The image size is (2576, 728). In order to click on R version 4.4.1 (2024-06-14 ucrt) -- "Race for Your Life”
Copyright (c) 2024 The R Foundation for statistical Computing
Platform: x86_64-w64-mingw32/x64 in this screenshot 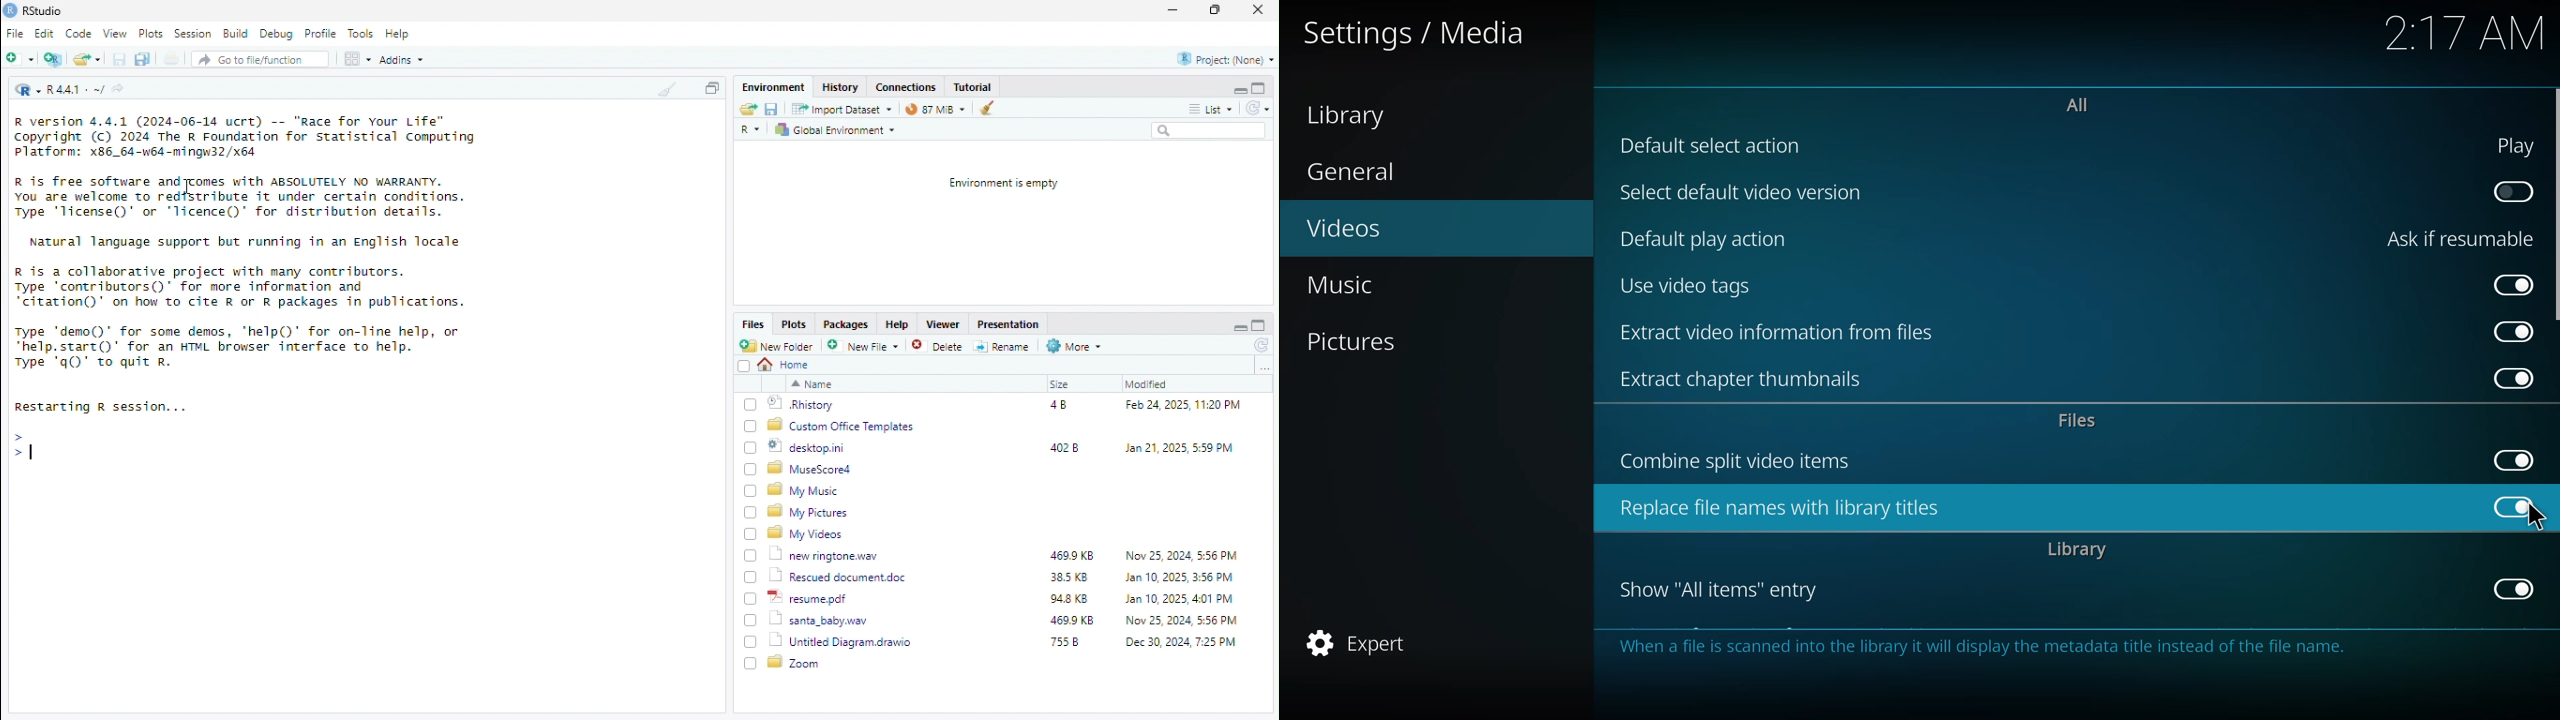, I will do `click(245, 138)`.